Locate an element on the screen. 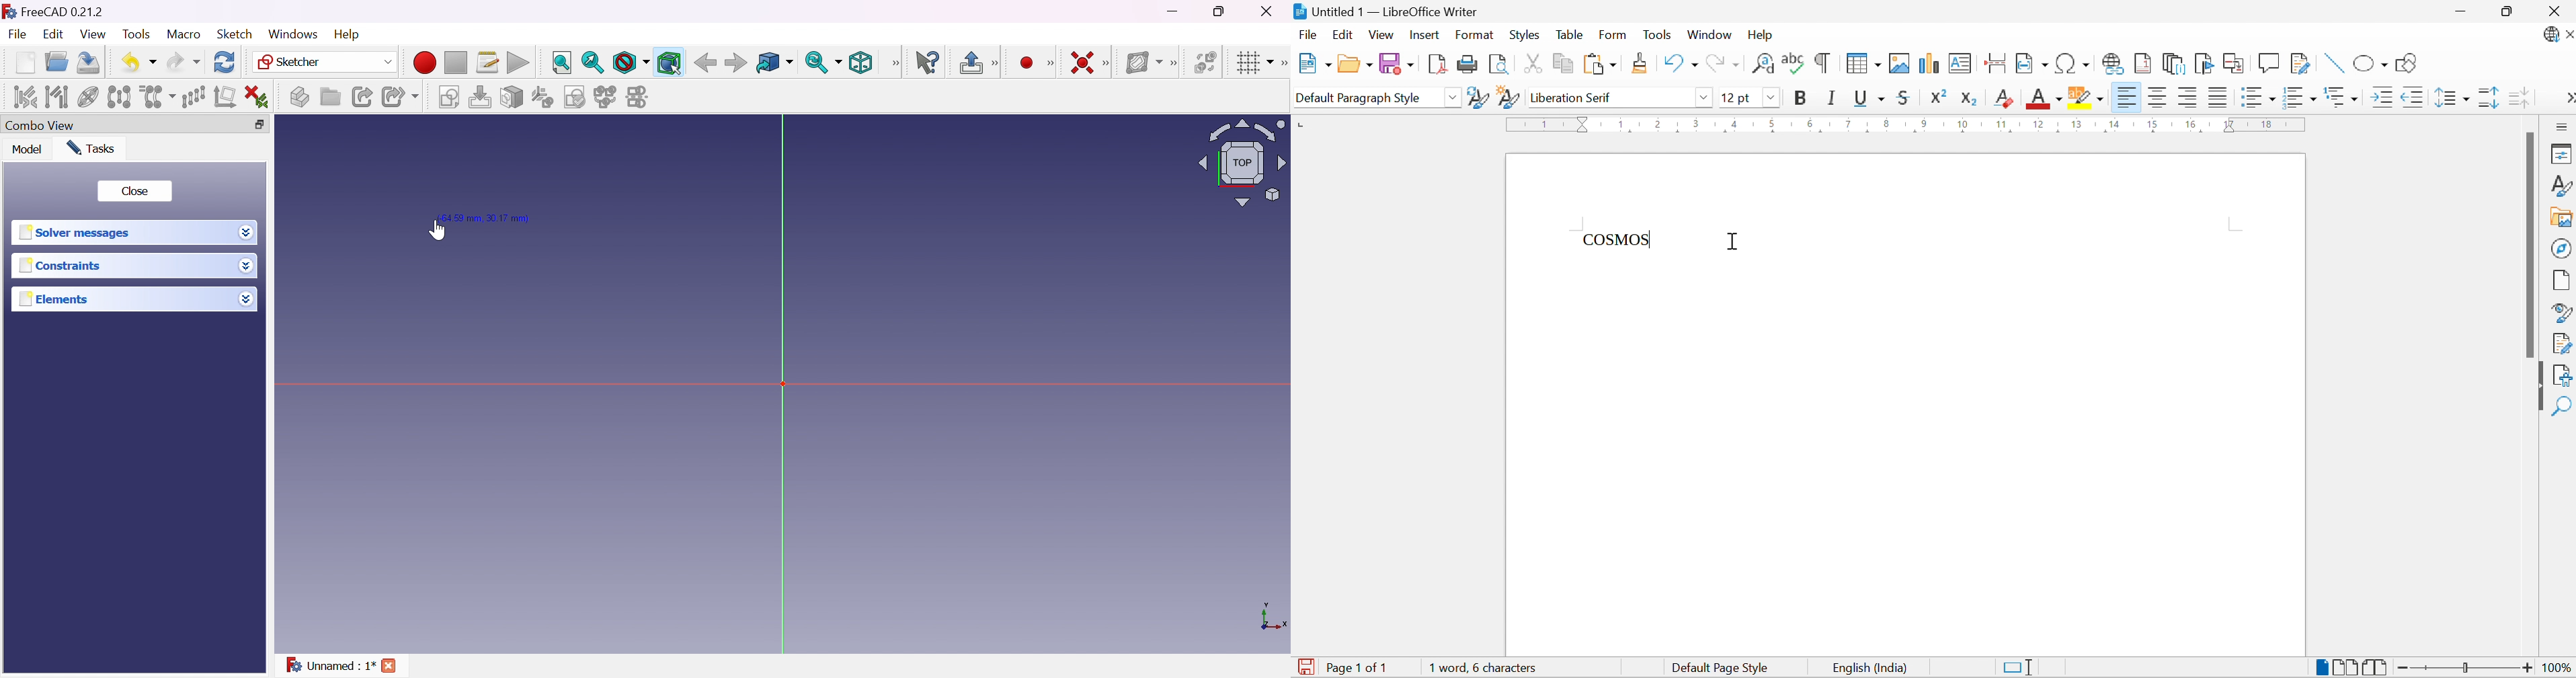 The height and width of the screenshot is (700, 2576). View is located at coordinates (1381, 35).